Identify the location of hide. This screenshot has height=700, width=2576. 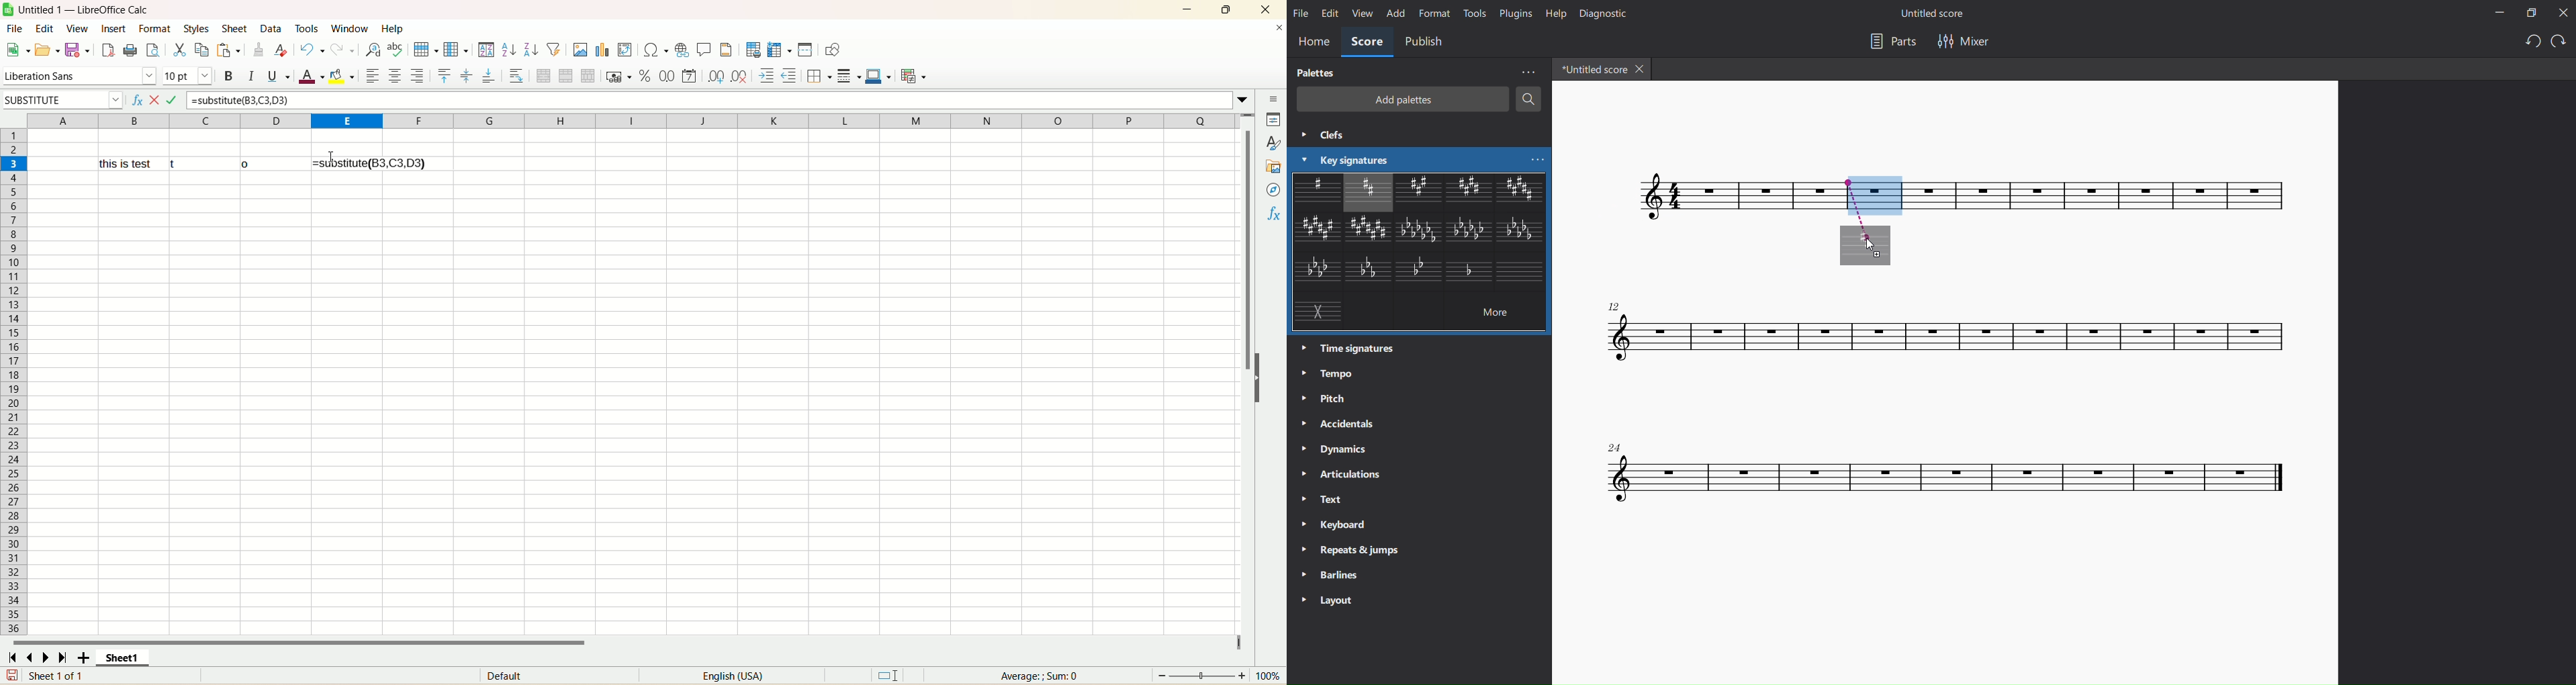
(1257, 377).